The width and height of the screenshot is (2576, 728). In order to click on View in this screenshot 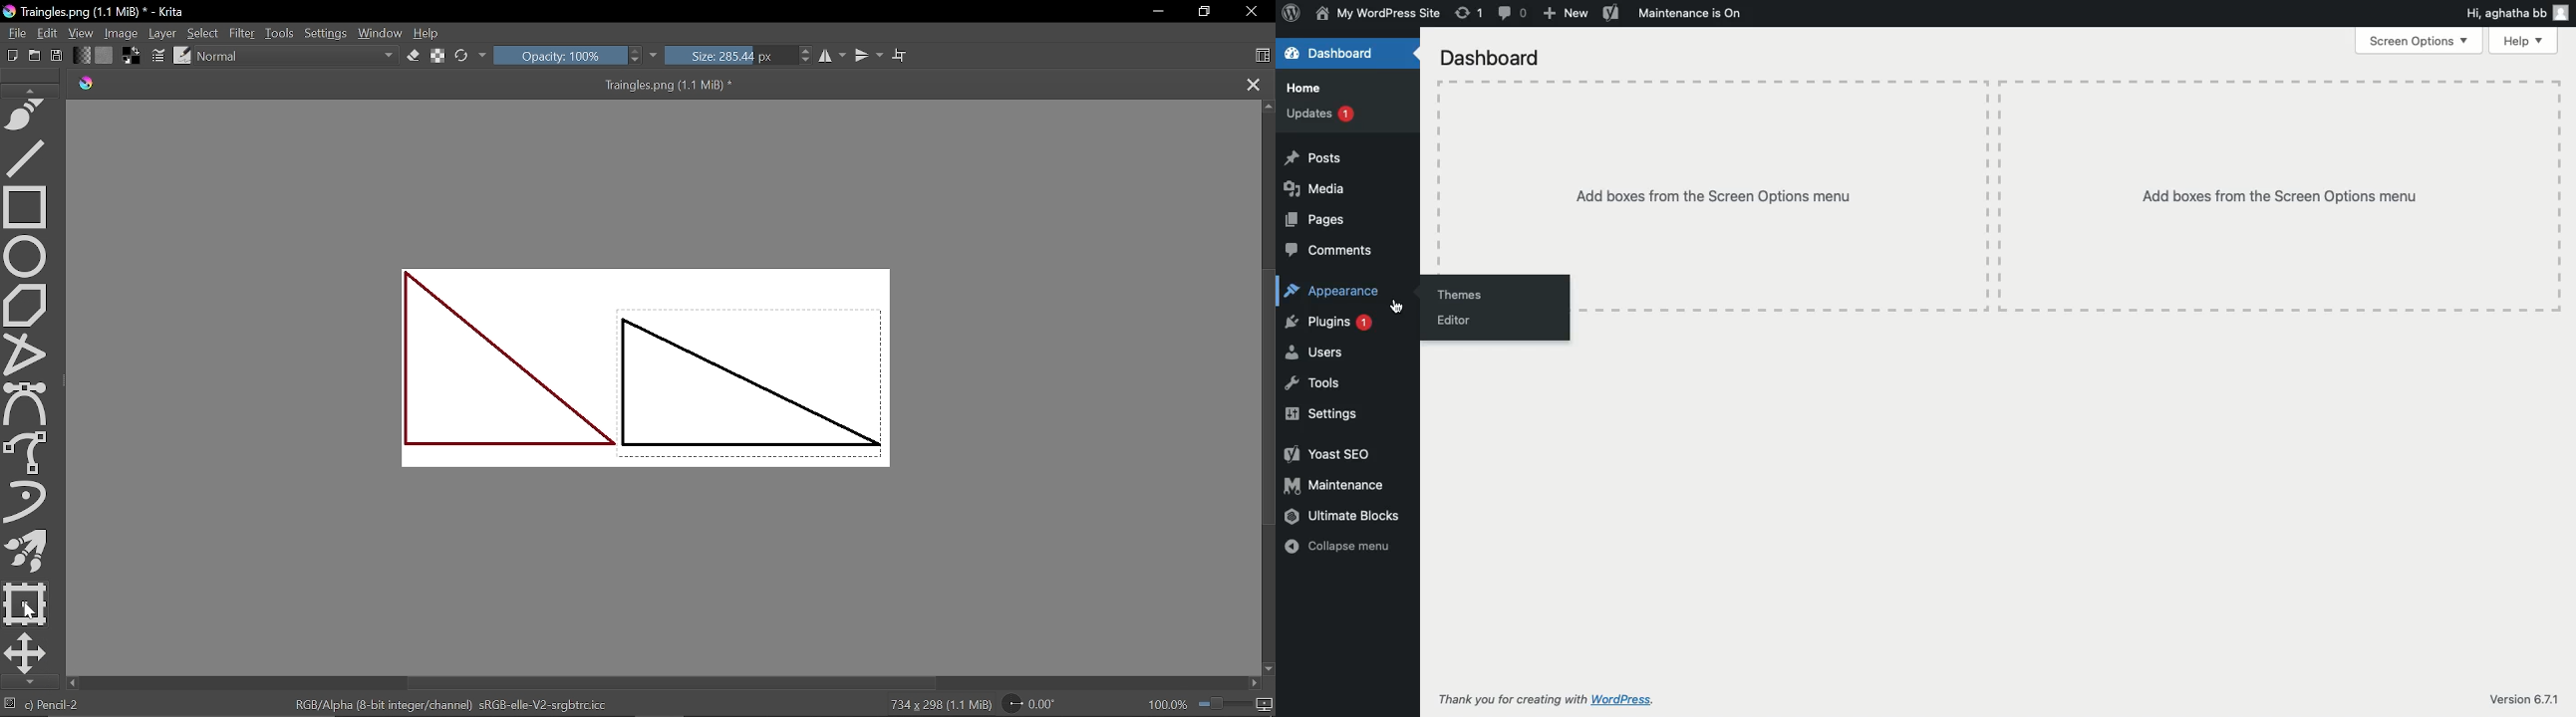, I will do `click(83, 34)`.